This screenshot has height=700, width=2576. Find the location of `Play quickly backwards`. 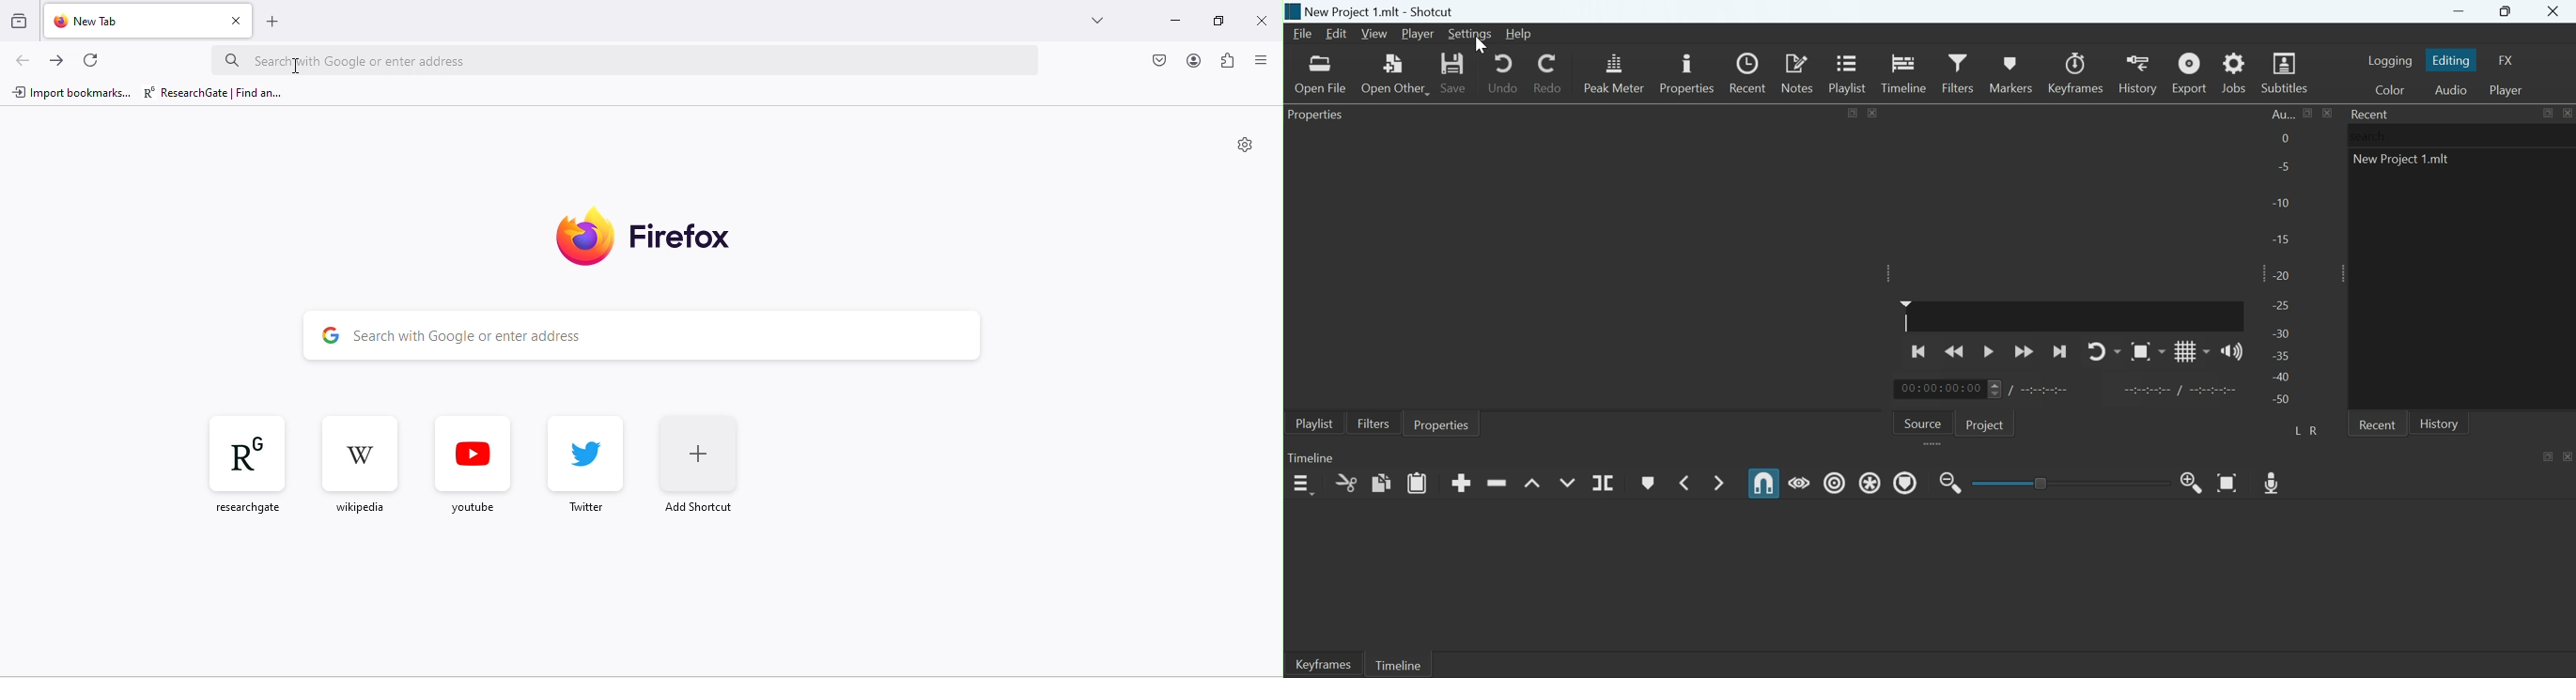

Play quickly backwards is located at coordinates (1956, 350).